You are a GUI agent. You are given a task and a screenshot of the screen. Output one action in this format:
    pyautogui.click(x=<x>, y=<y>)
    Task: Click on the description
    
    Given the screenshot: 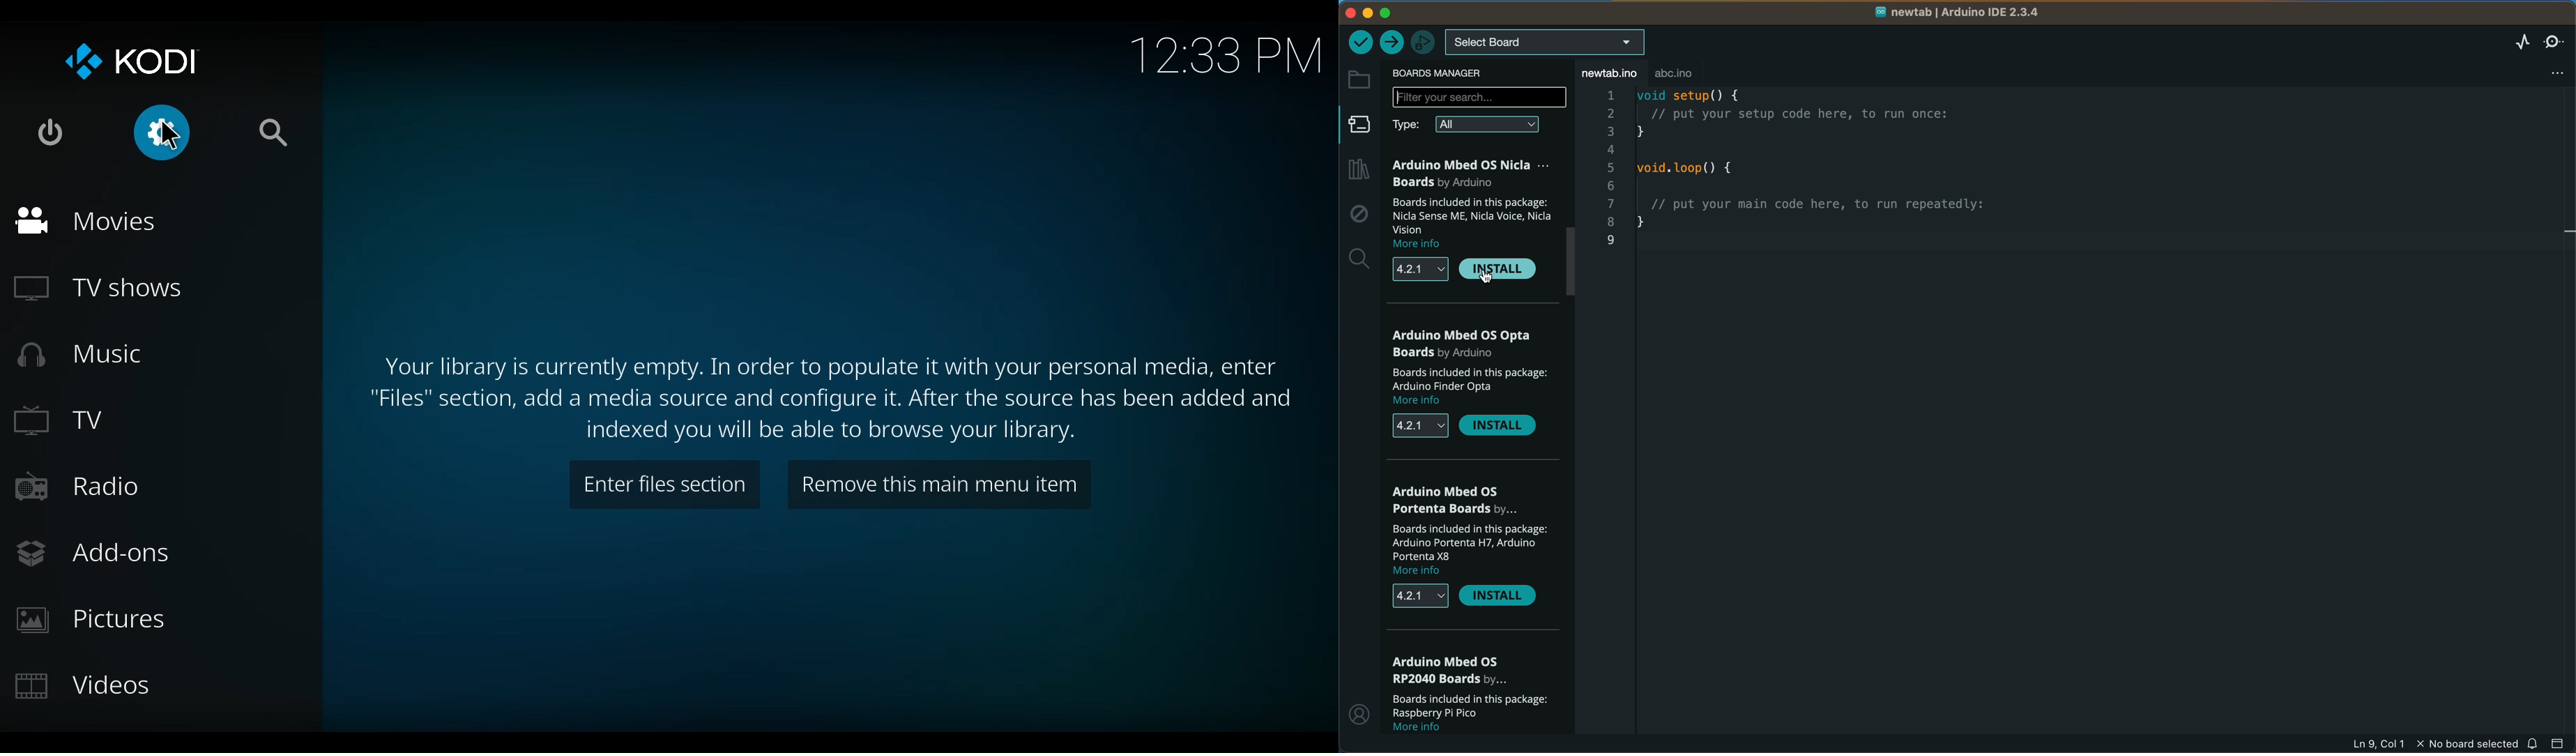 What is the action you would take?
    pyautogui.click(x=1476, y=542)
    